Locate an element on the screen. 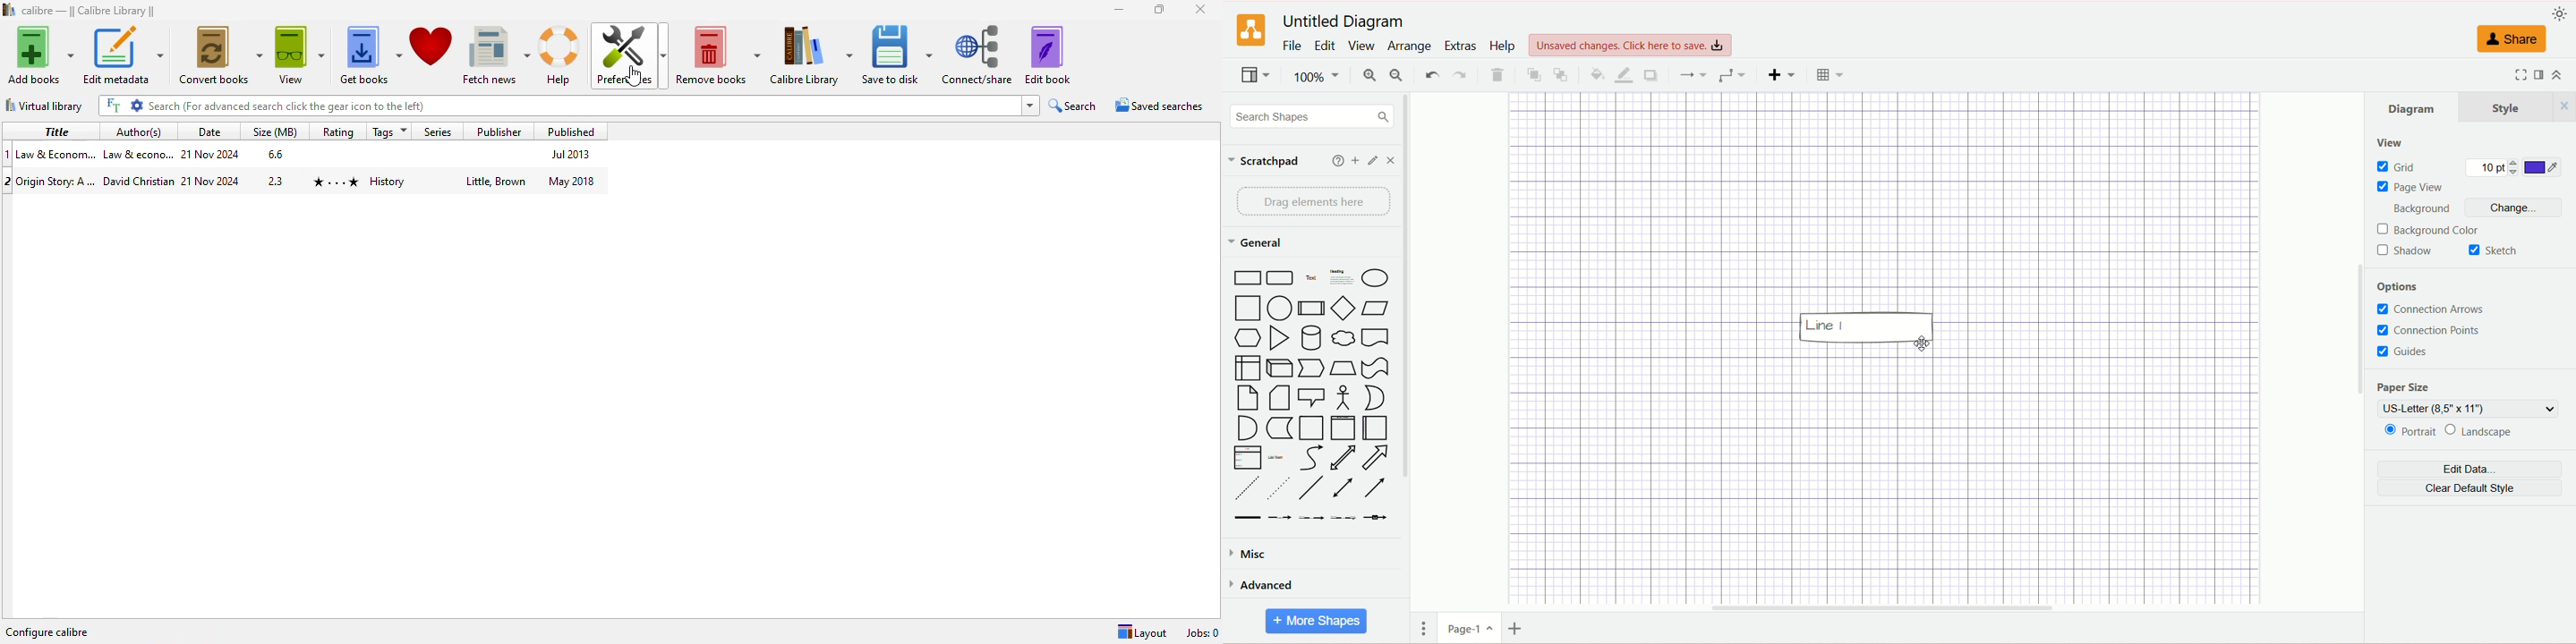 The width and height of the screenshot is (2576, 644). Square is located at coordinates (1246, 309).